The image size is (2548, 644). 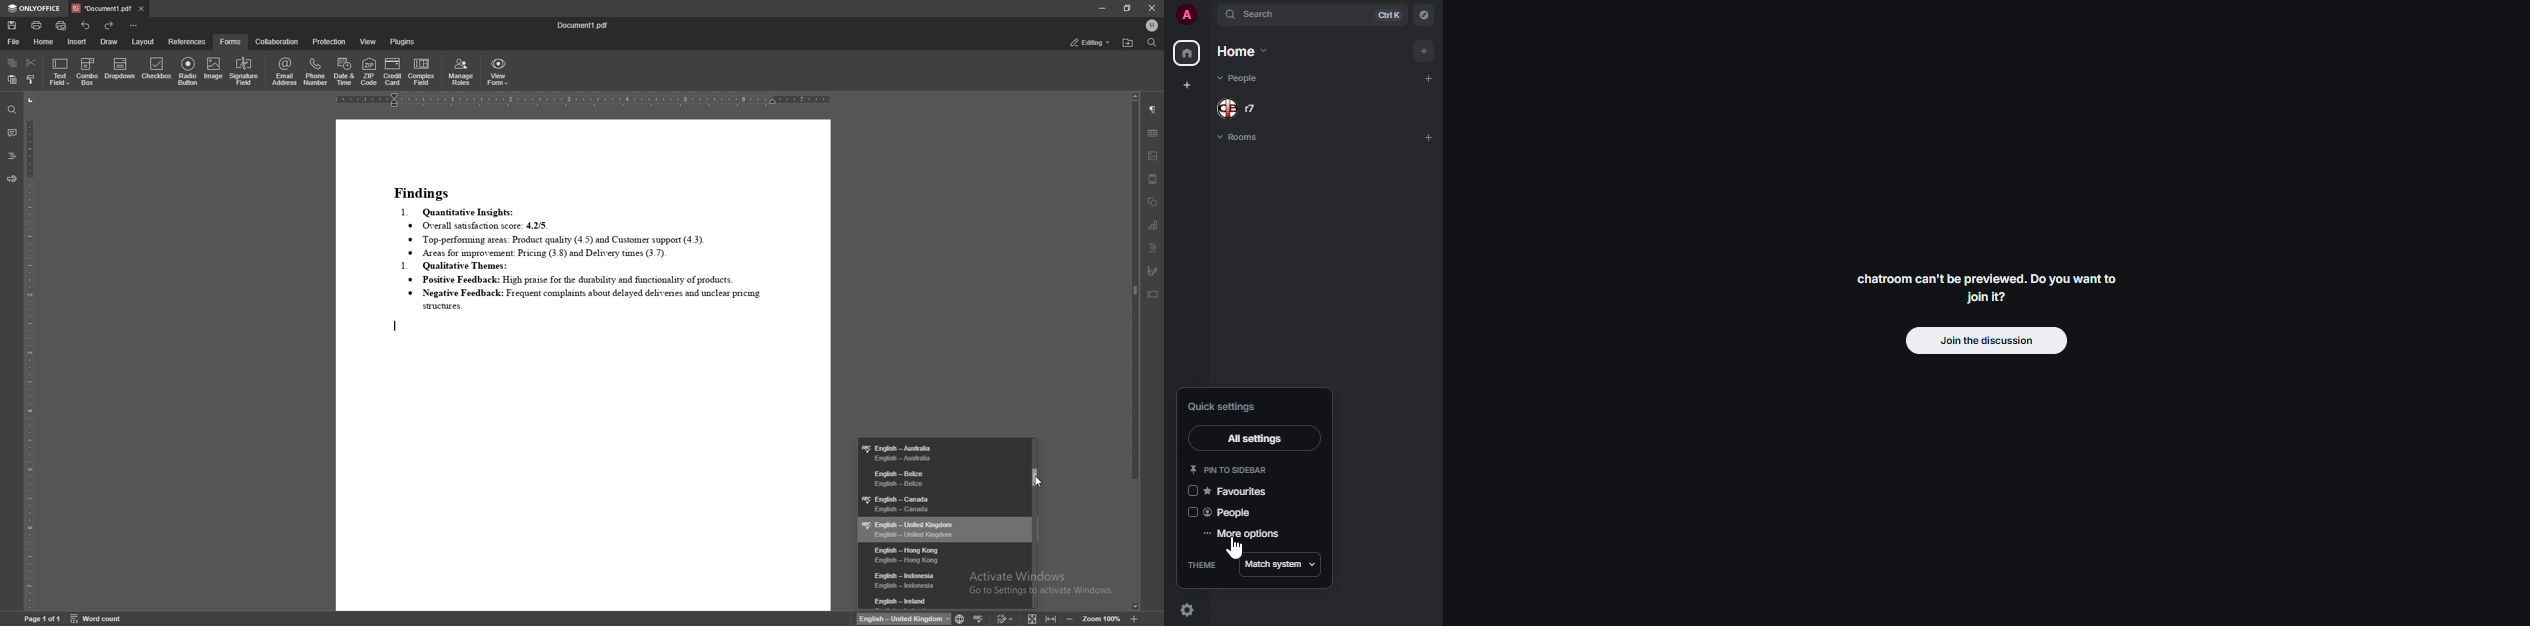 What do you see at coordinates (1253, 437) in the screenshot?
I see `all settings` at bounding box center [1253, 437].